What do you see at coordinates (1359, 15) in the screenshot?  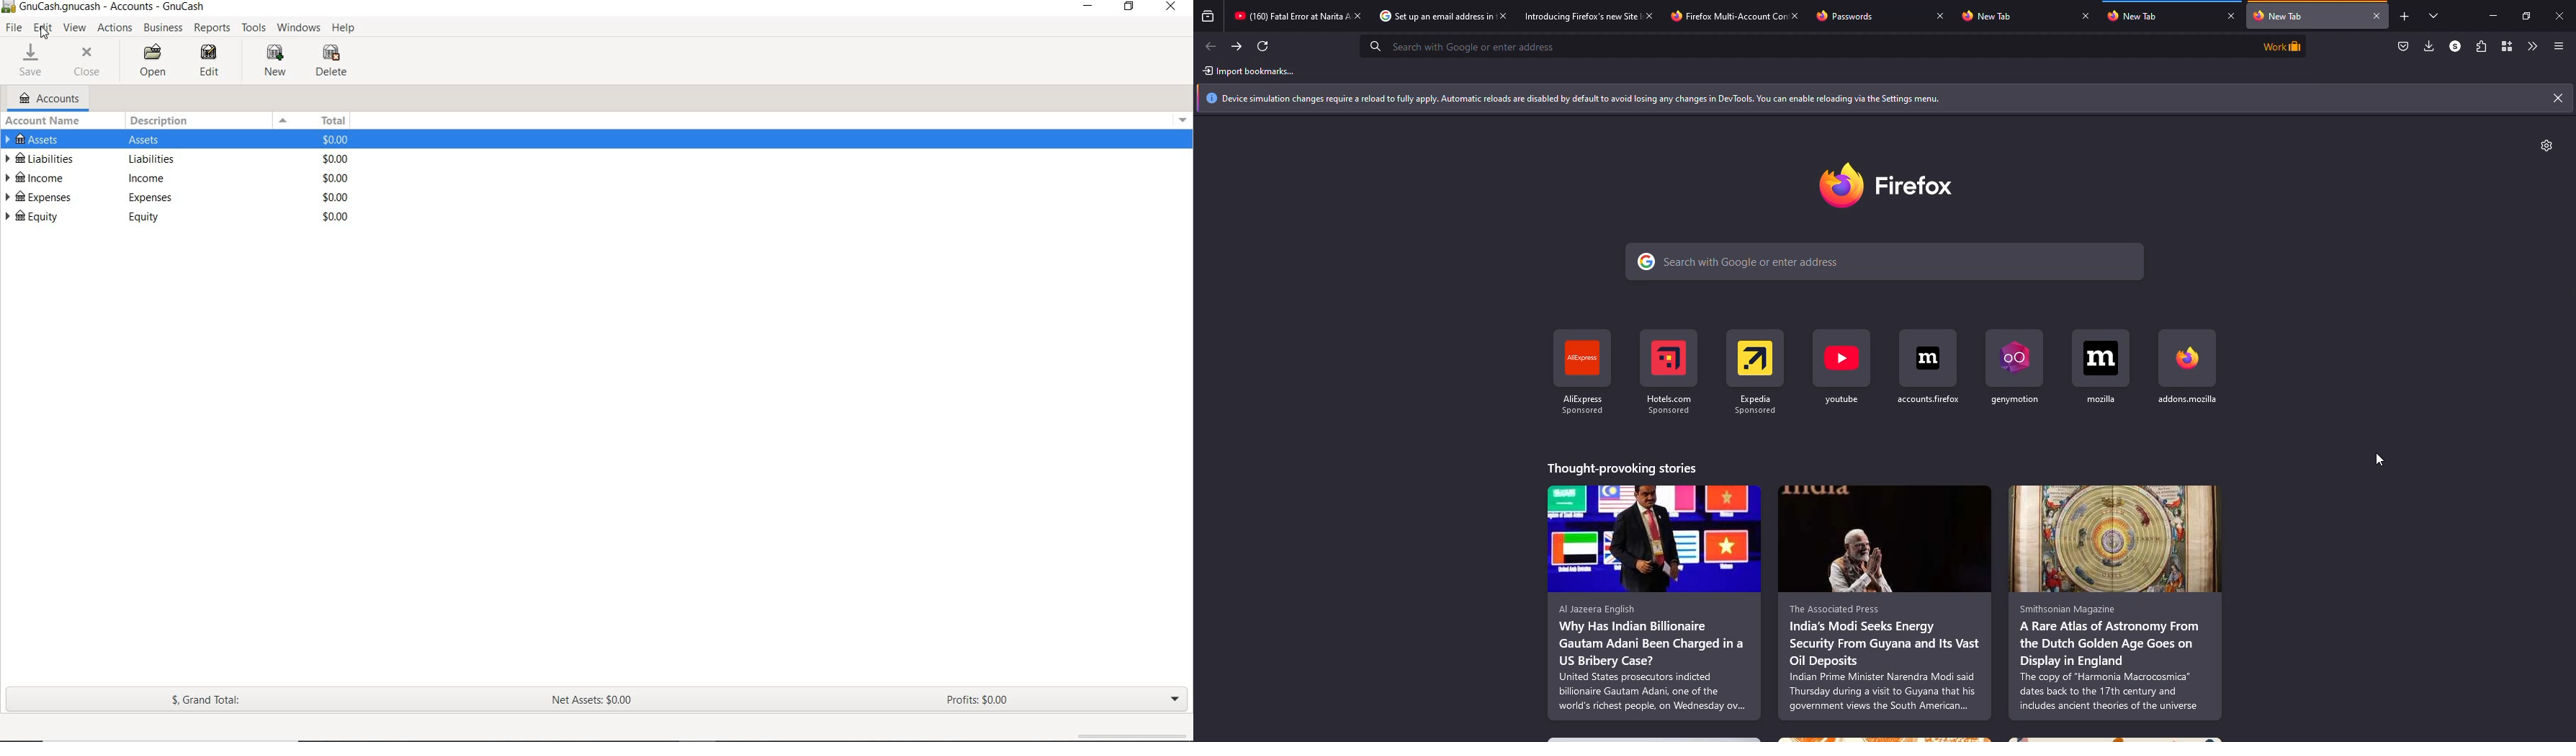 I see `close` at bounding box center [1359, 15].